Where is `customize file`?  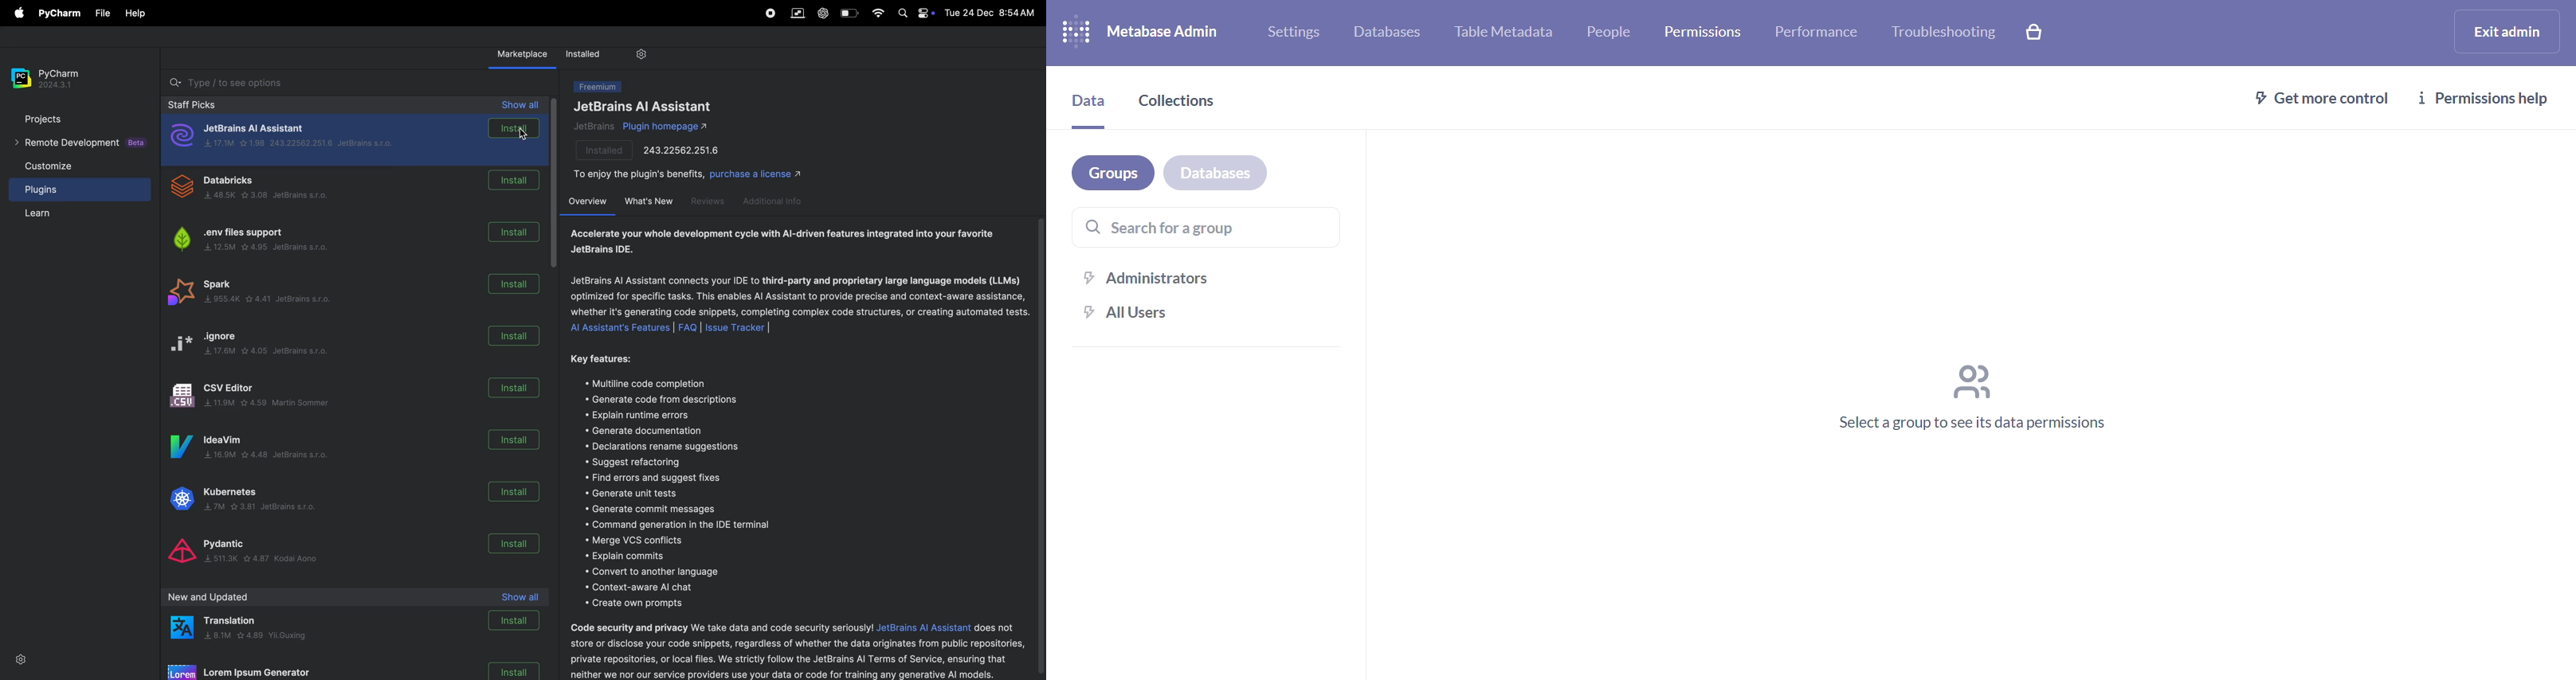
customize file is located at coordinates (68, 168).